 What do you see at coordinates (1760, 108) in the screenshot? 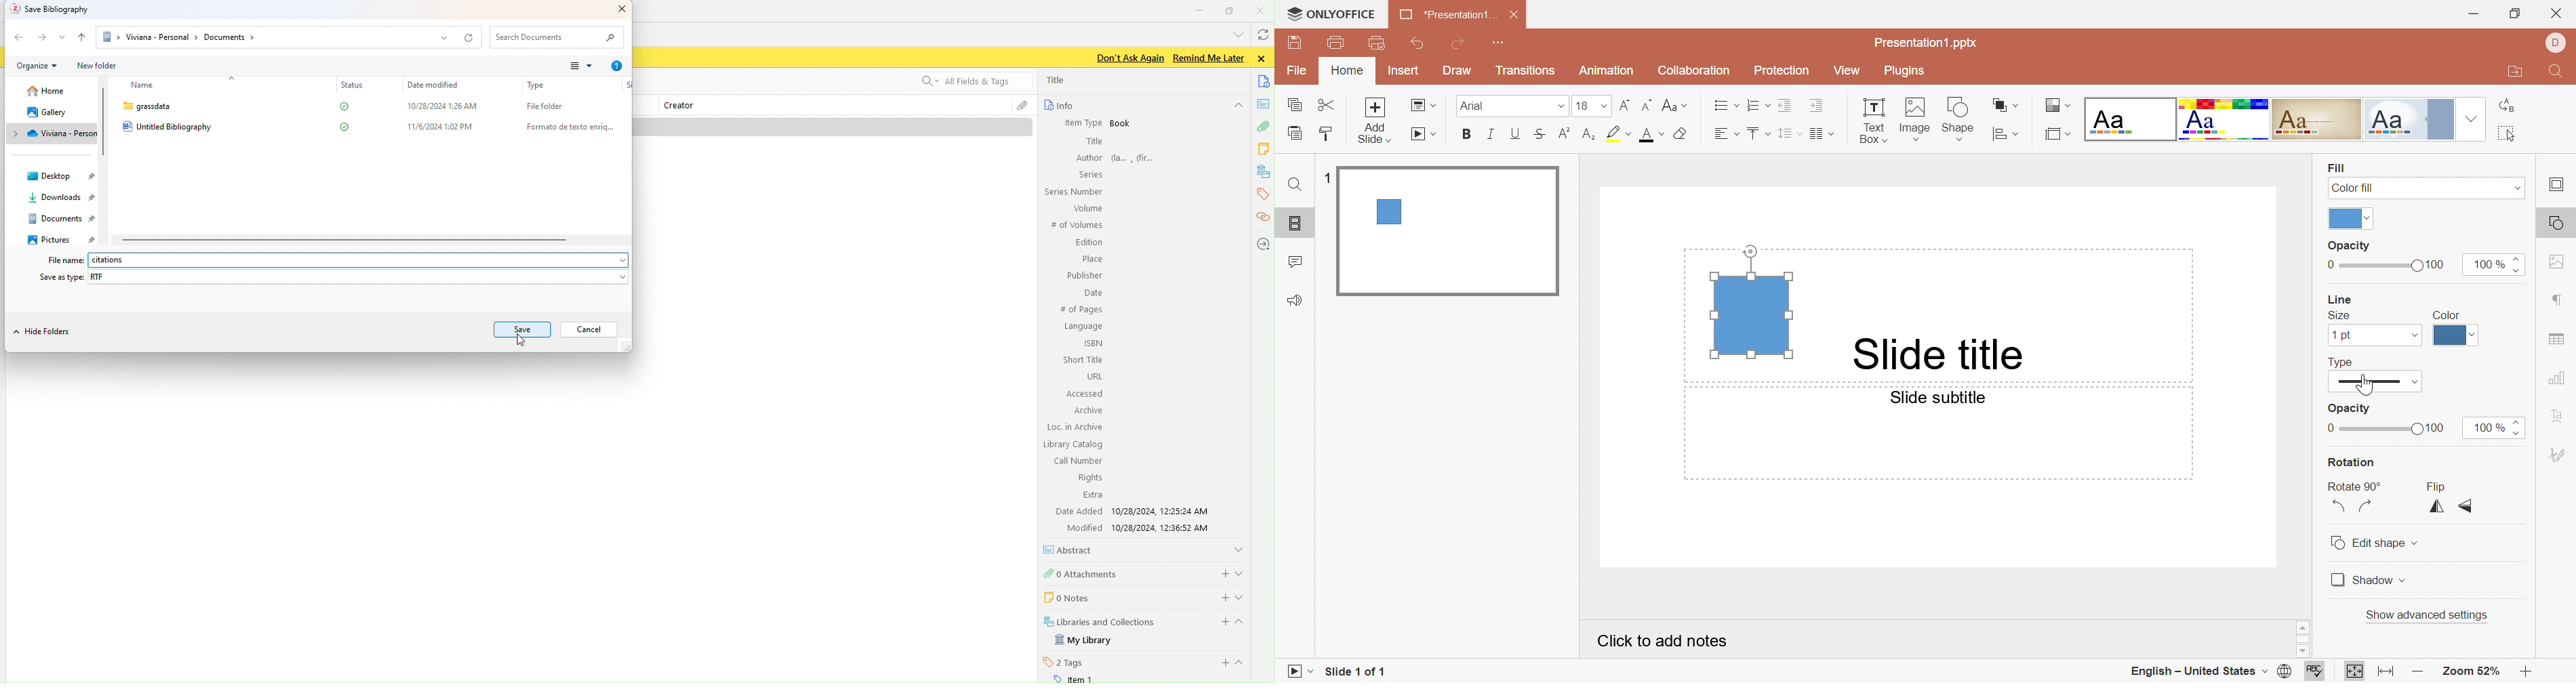
I see `Numbering` at bounding box center [1760, 108].